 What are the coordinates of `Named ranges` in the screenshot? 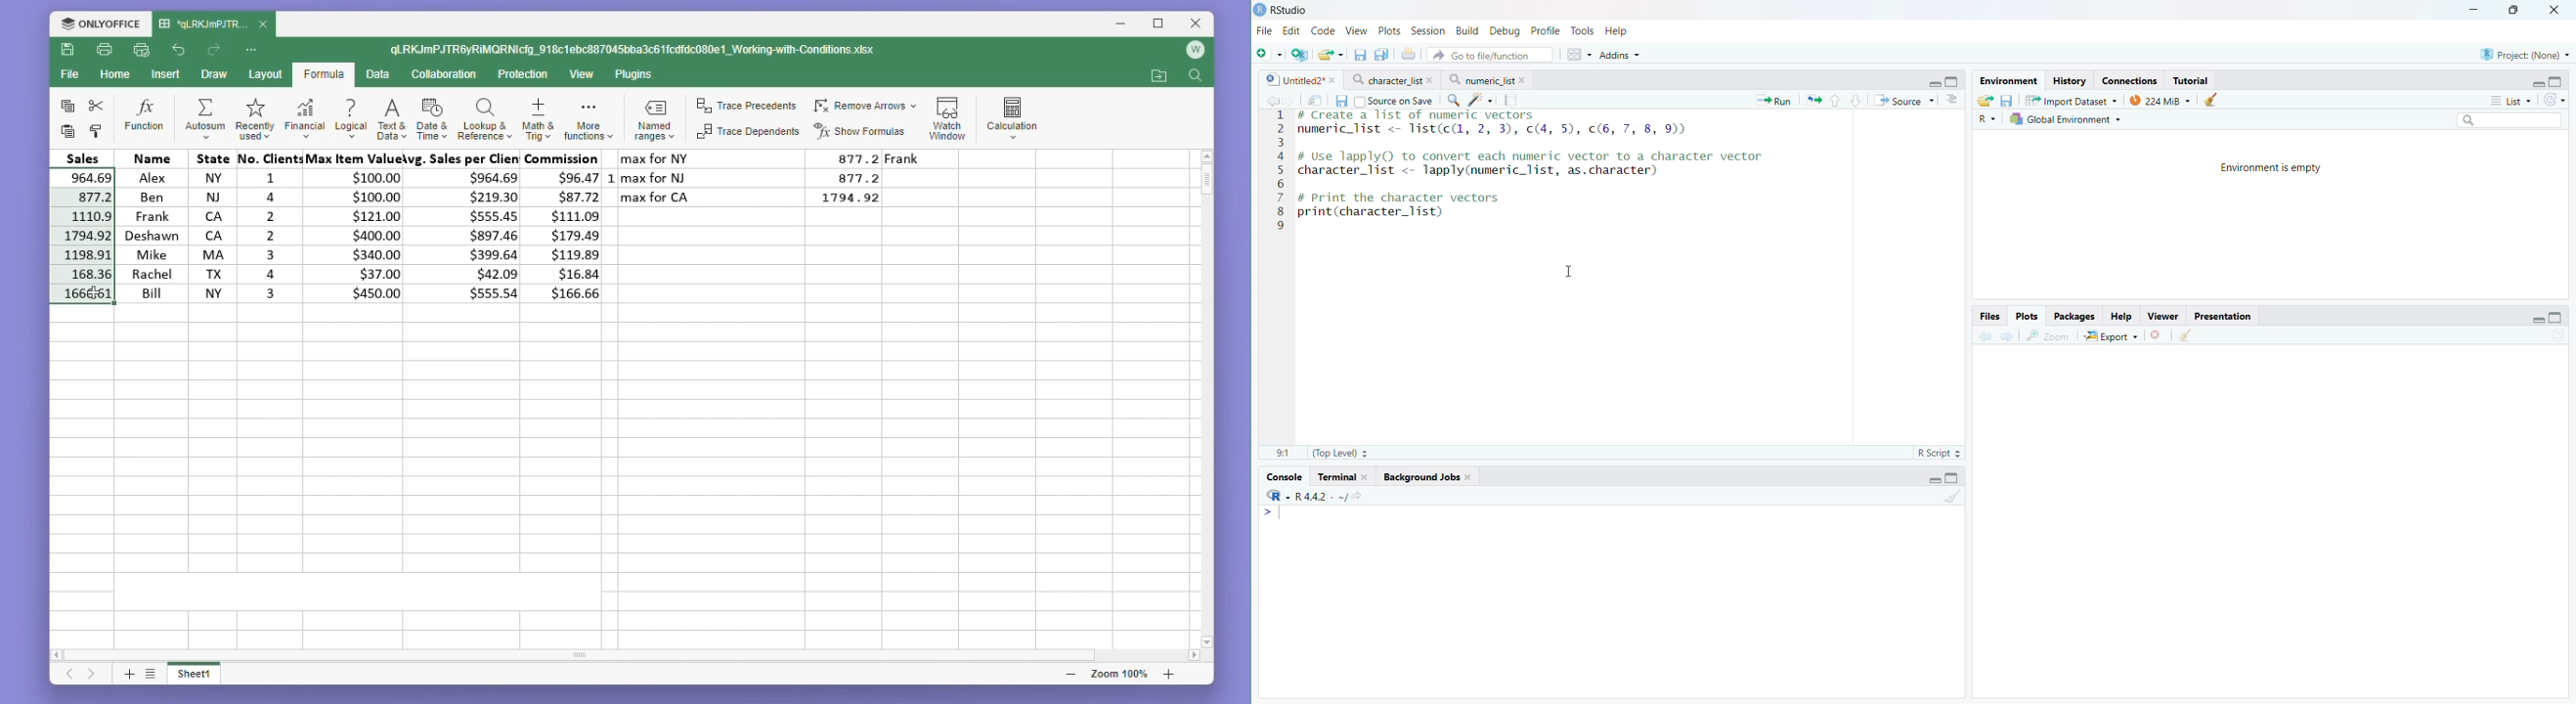 It's located at (658, 118).